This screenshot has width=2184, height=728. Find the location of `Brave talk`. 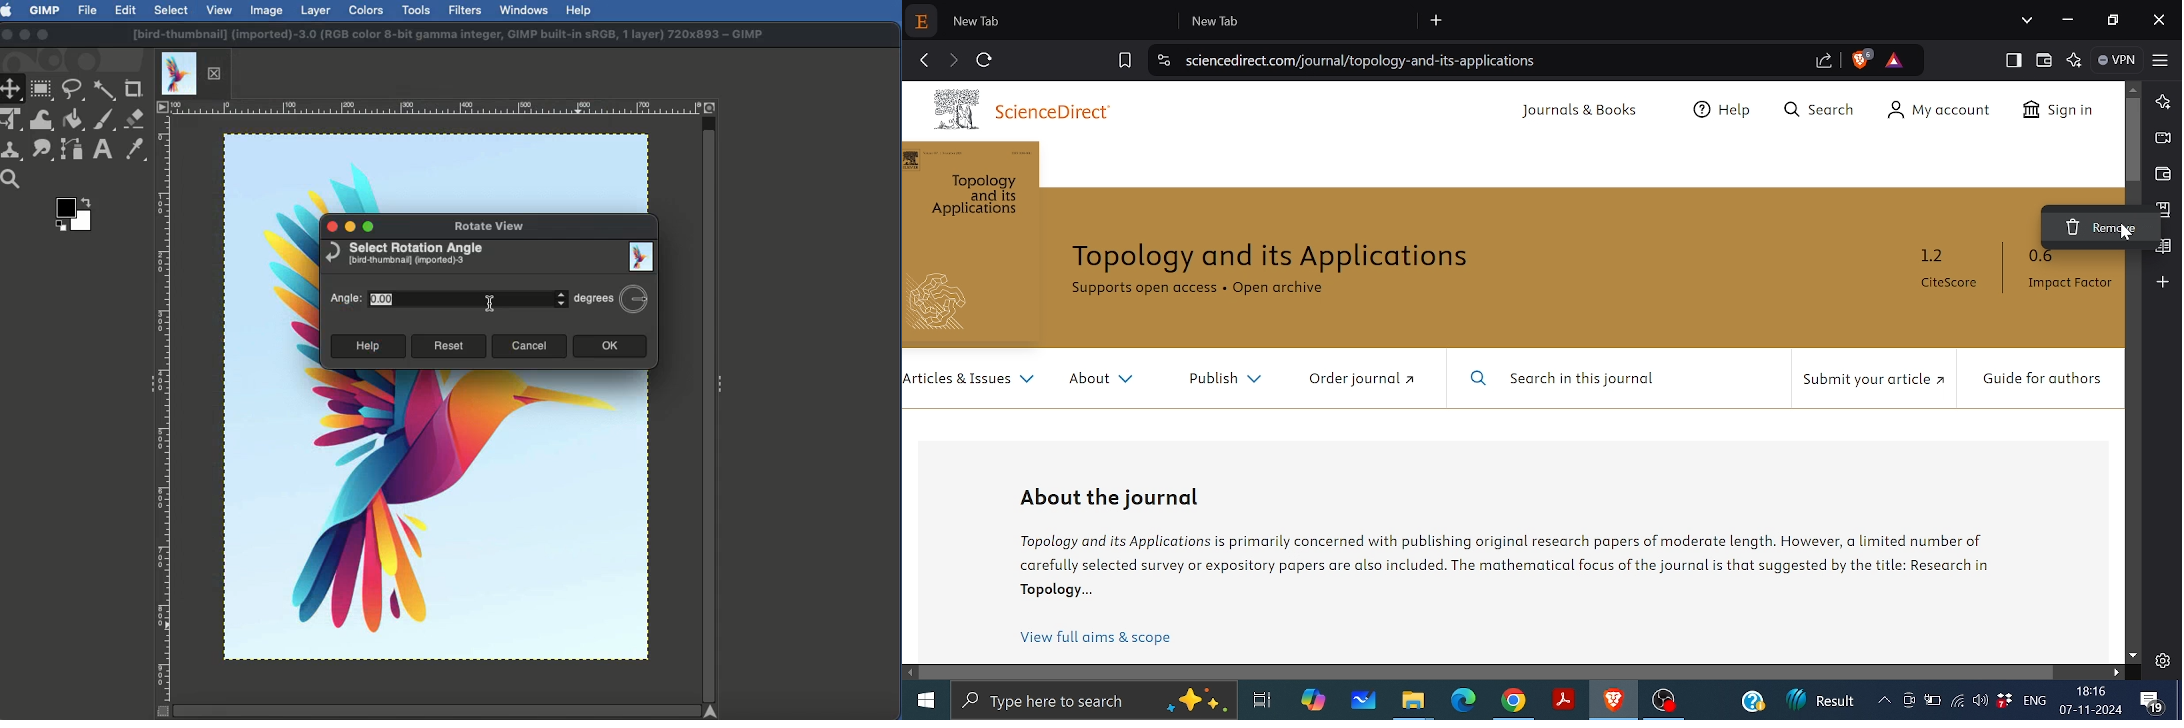

Brave talk is located at coordinates (2161, 137).